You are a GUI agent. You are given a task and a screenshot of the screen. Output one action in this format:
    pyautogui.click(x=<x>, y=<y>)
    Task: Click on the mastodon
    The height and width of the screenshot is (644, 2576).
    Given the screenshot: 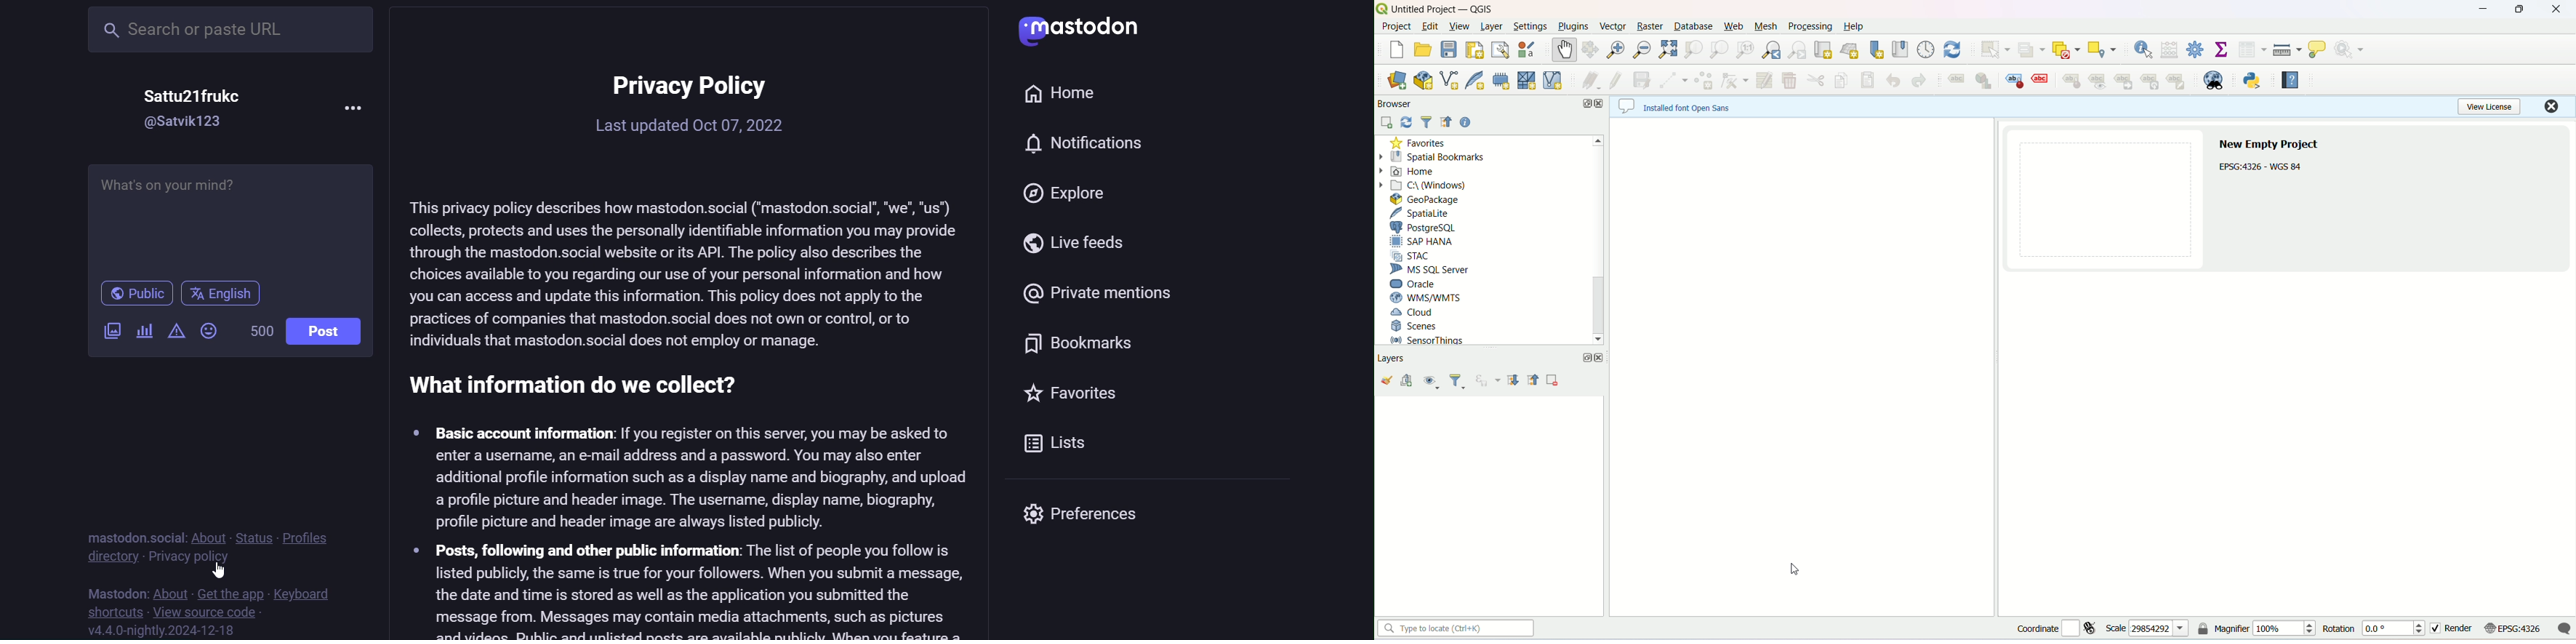 What is the action you would take?
    pyautogui.click(x=118, y=591)
    